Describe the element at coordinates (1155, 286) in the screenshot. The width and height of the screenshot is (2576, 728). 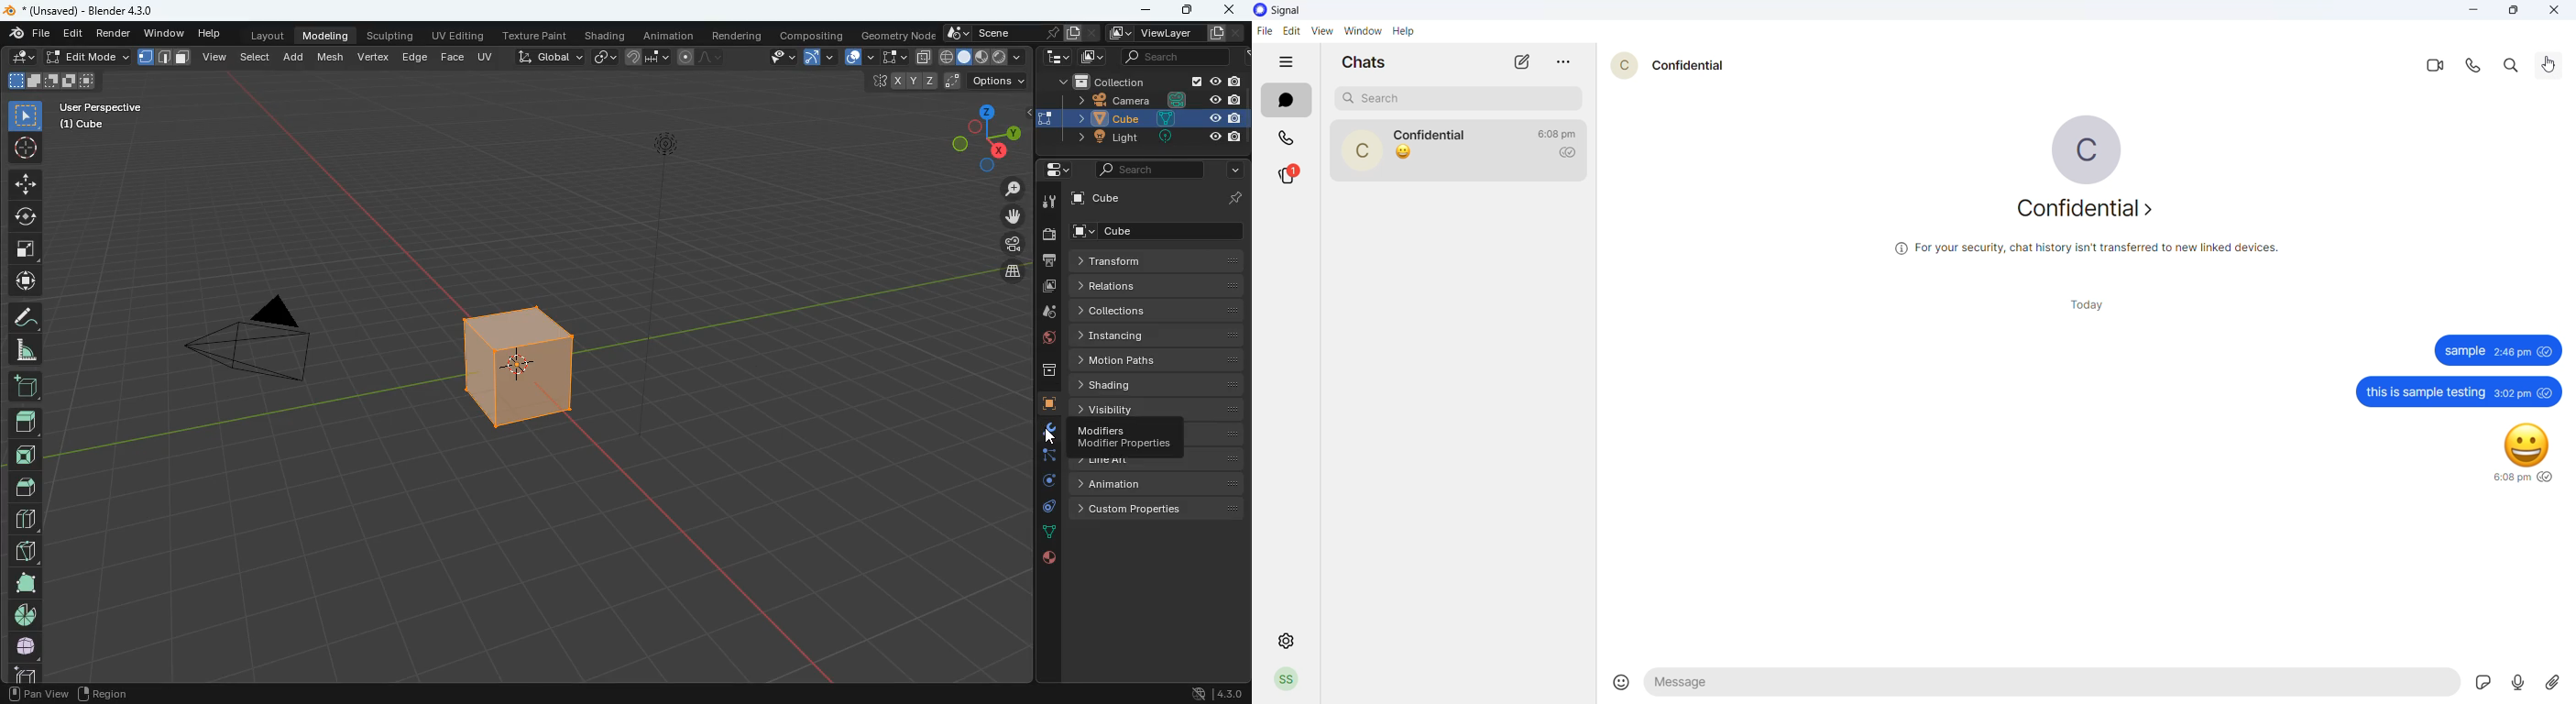
I see `relations` at that location.